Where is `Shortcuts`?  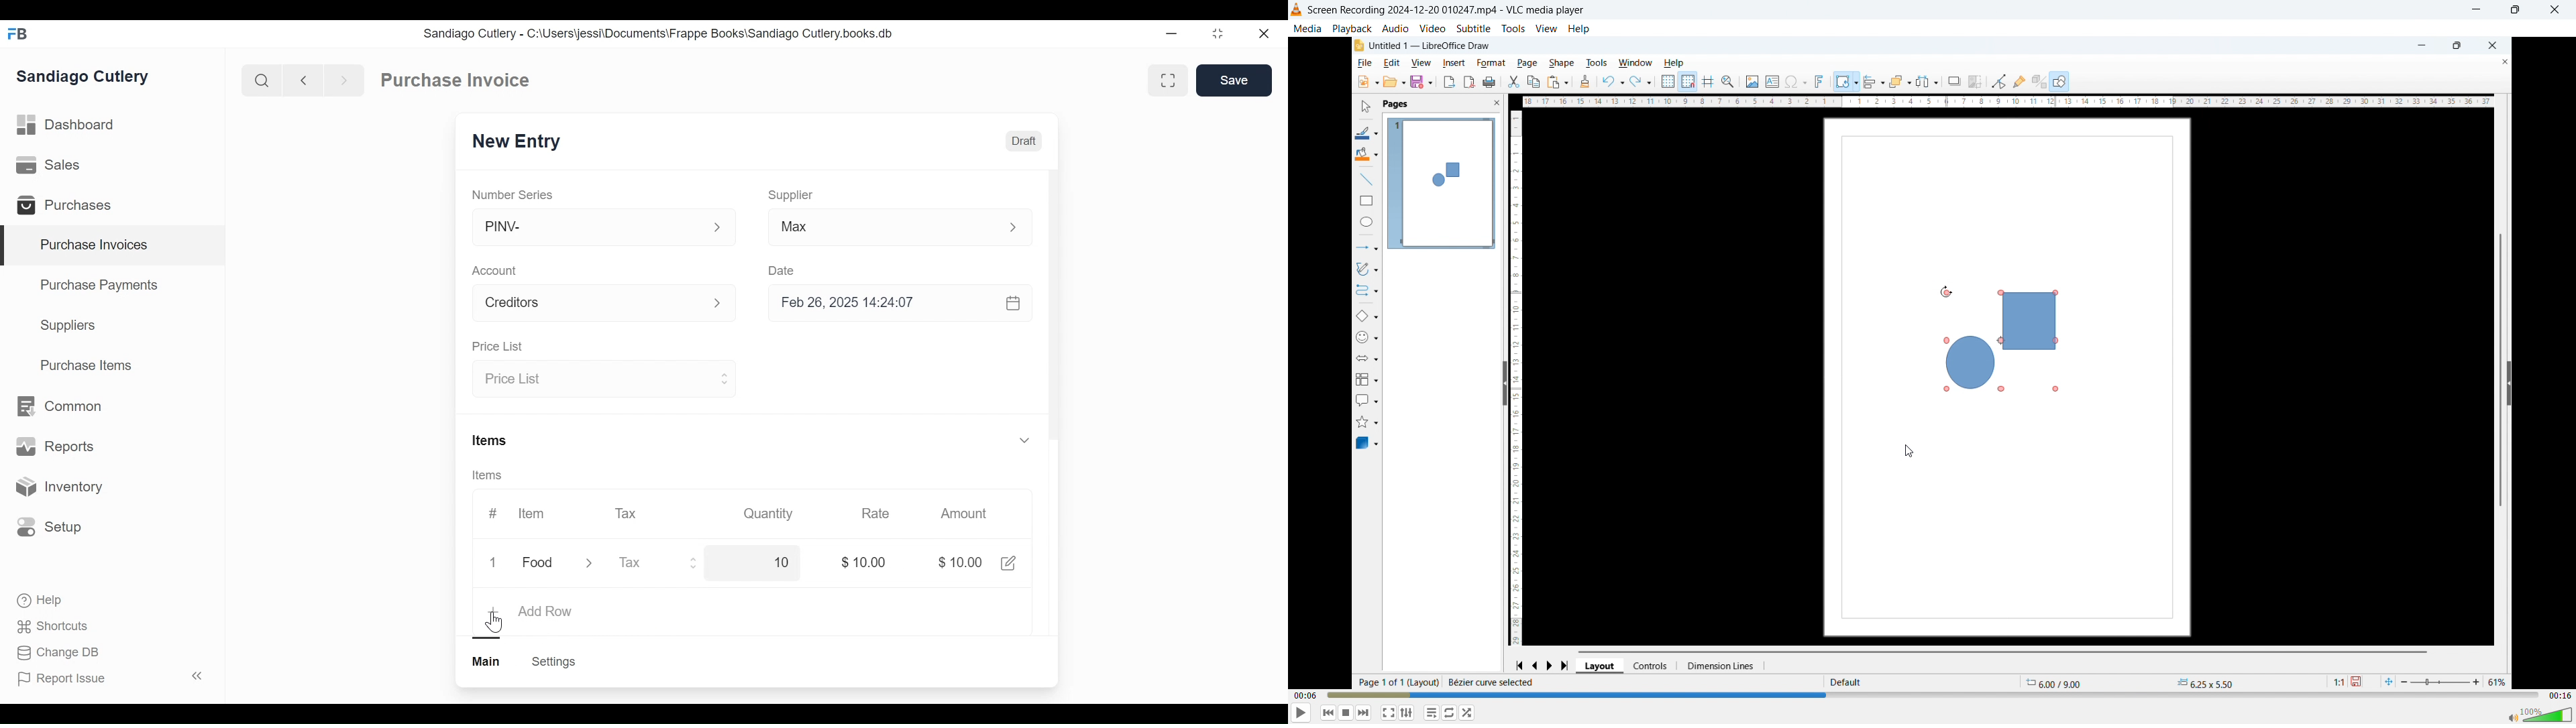
Shortcuts is located at coordinates (54, 625).